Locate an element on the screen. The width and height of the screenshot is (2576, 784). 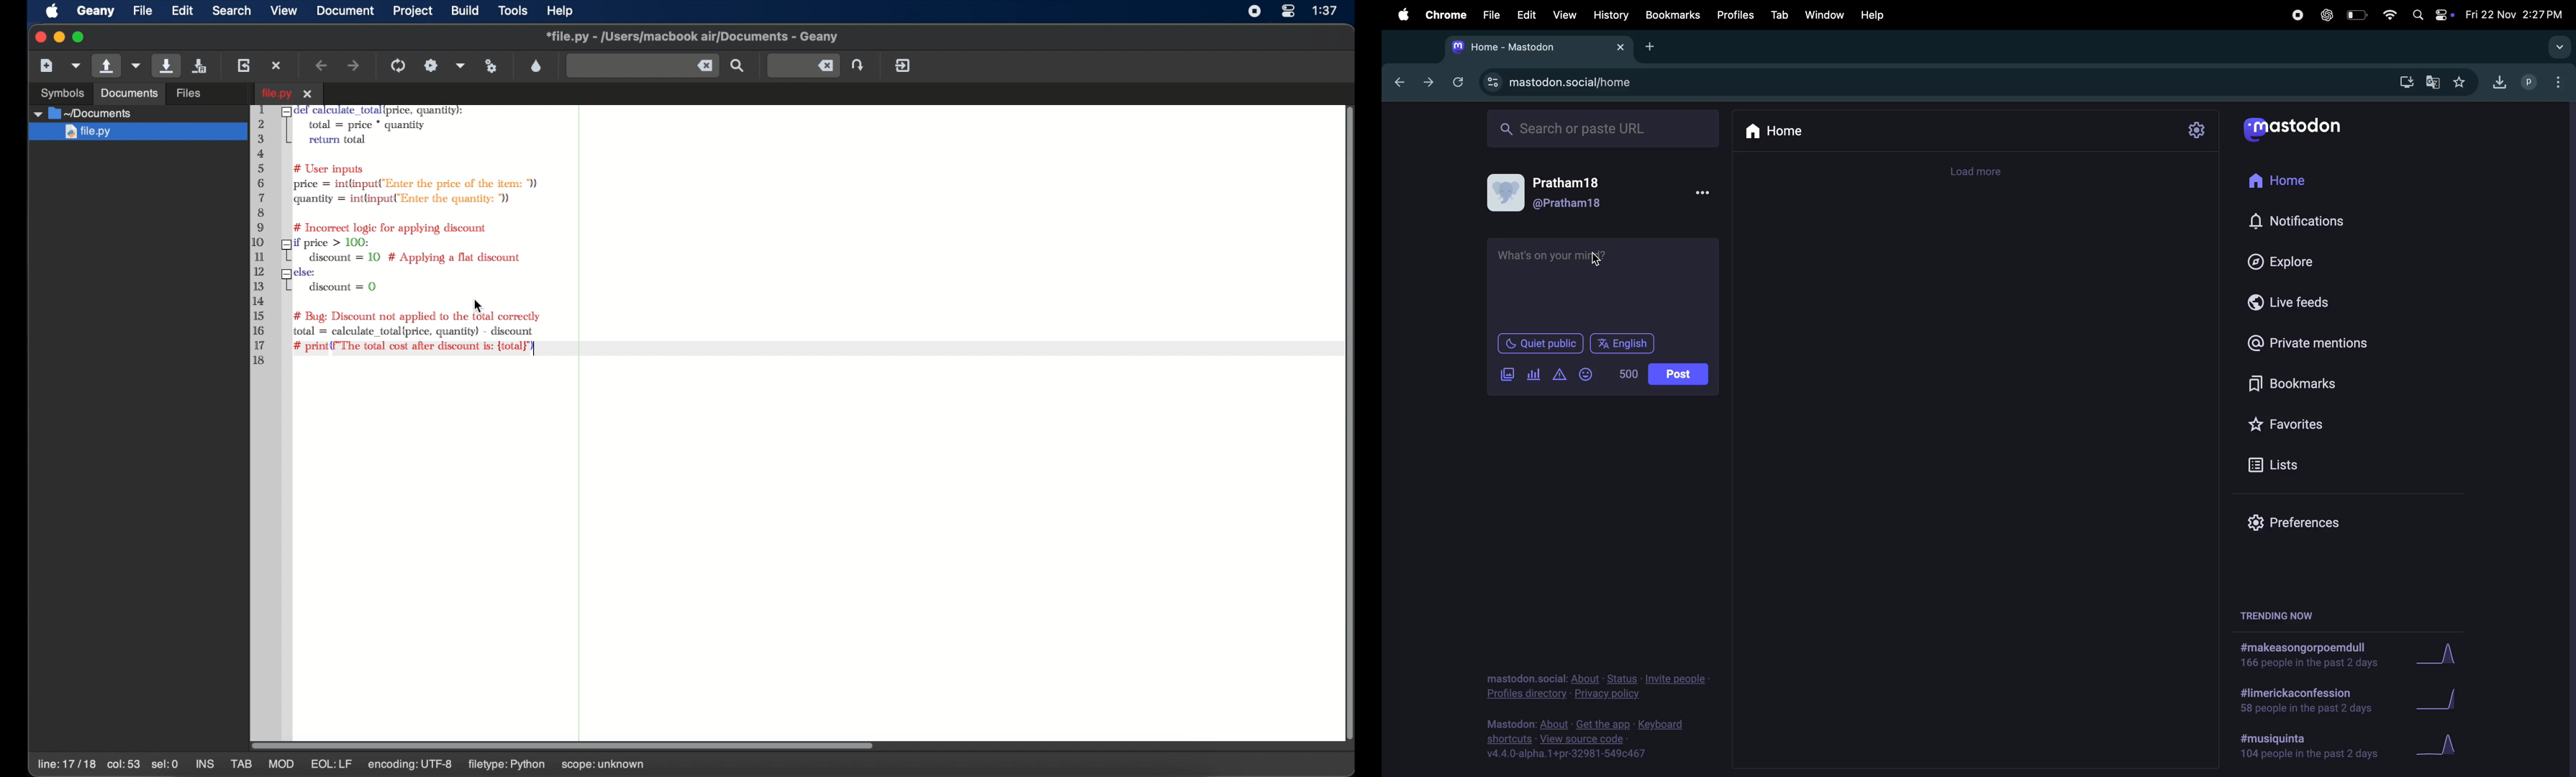
window is located at coordinates (1825, 13).